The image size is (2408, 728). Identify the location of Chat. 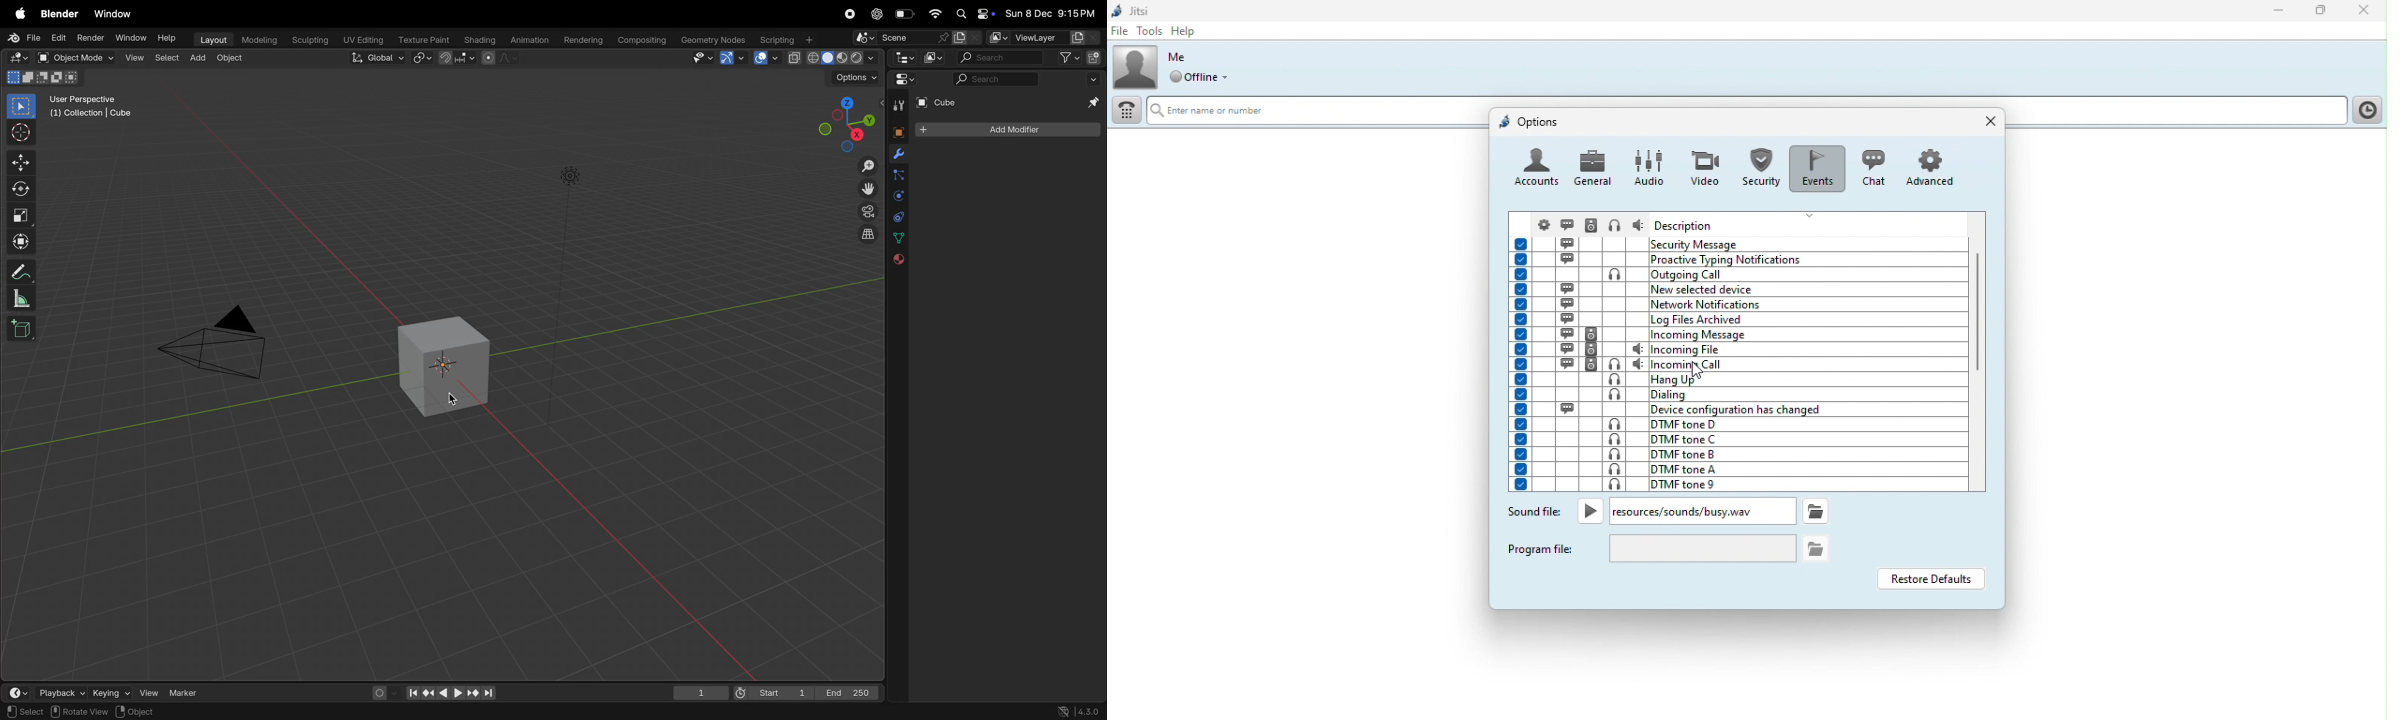
(1871, 166).